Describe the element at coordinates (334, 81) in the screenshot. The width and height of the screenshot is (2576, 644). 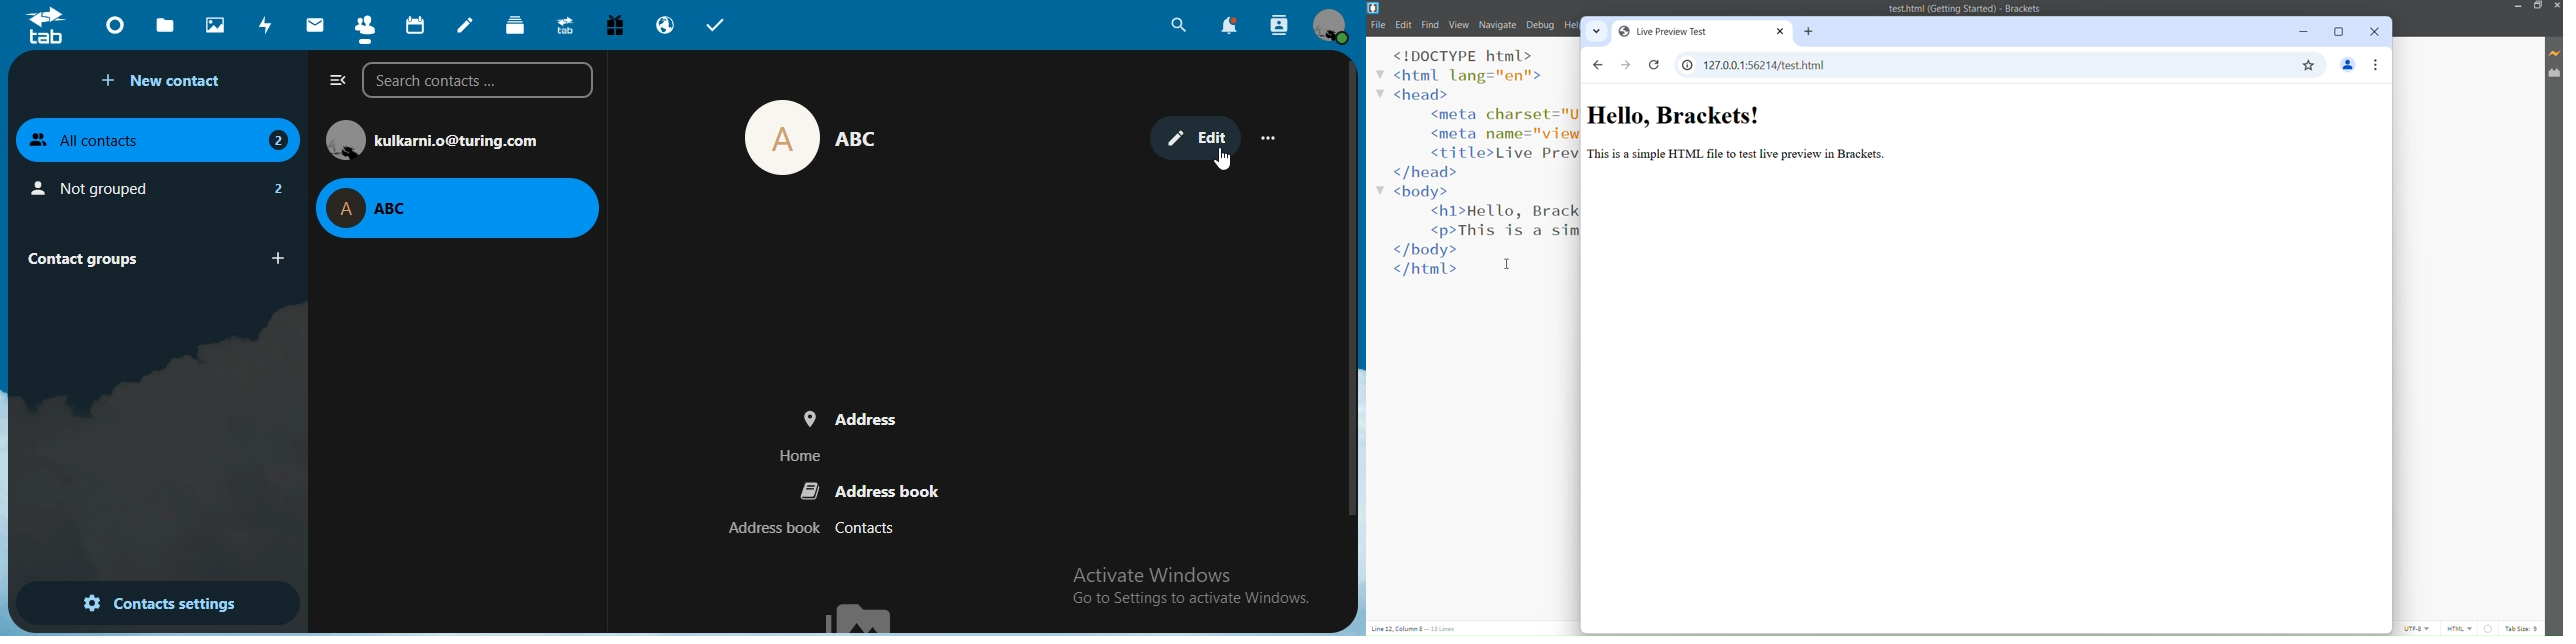
I see `close navigation` at that location.